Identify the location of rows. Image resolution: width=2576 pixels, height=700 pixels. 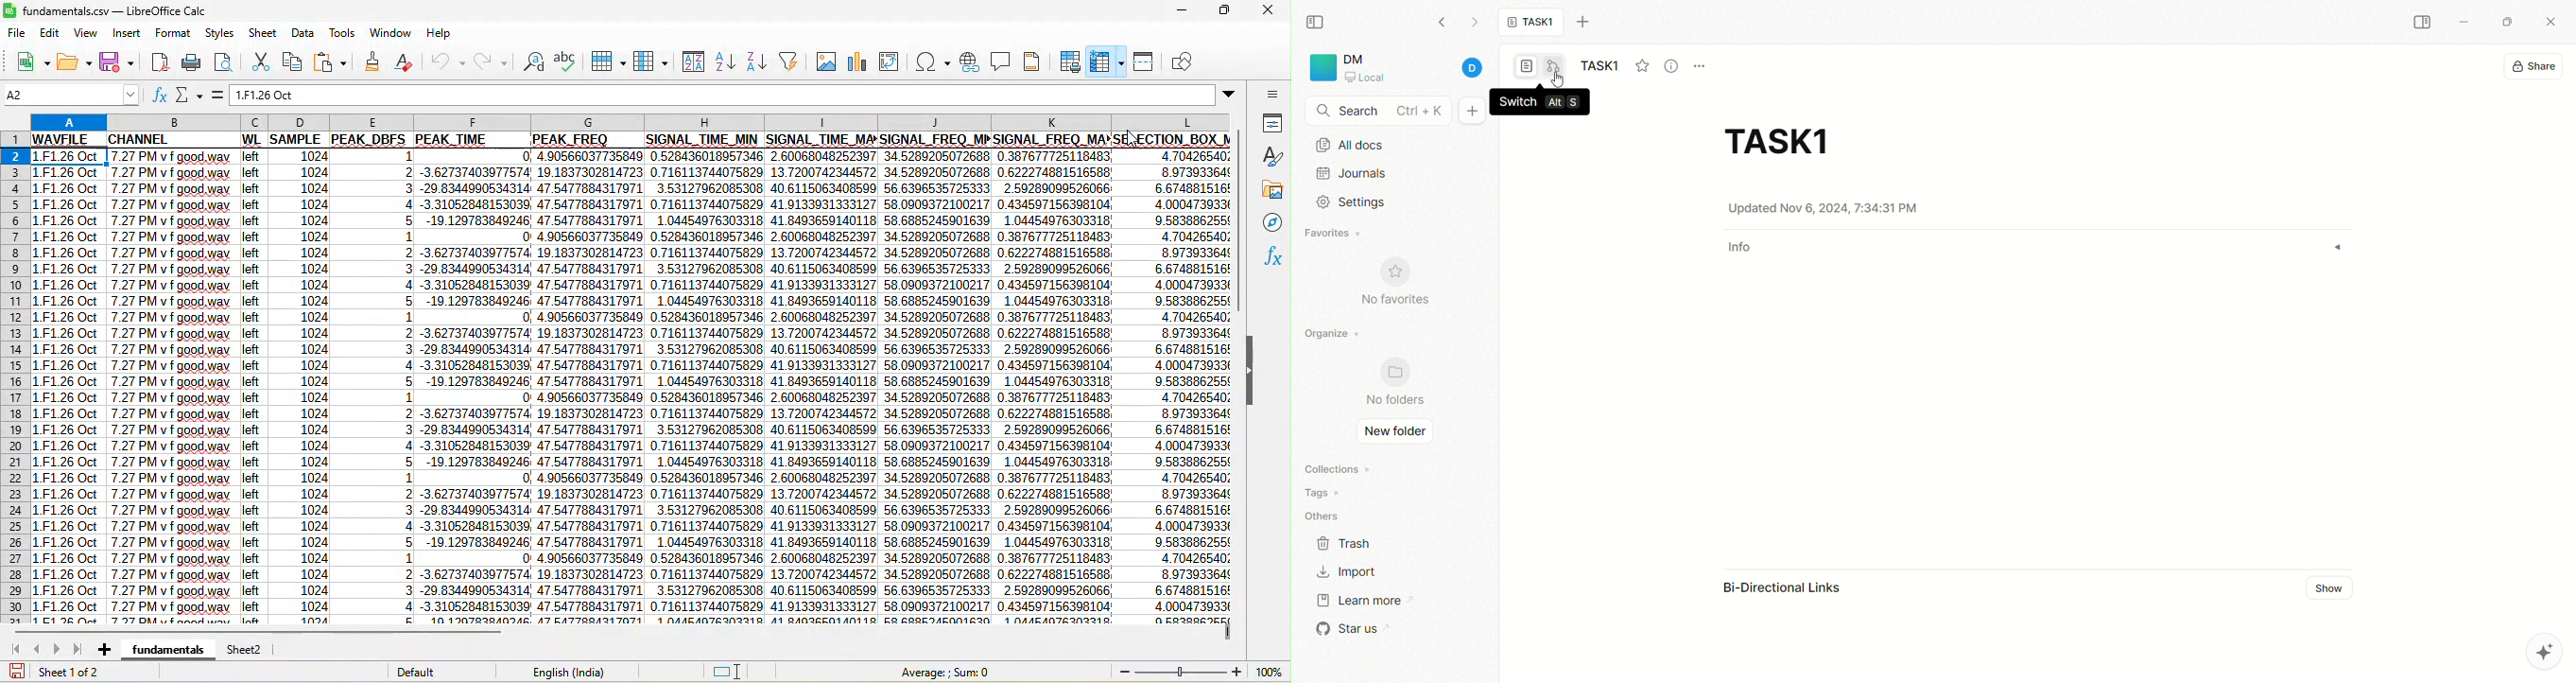
(608, 61).